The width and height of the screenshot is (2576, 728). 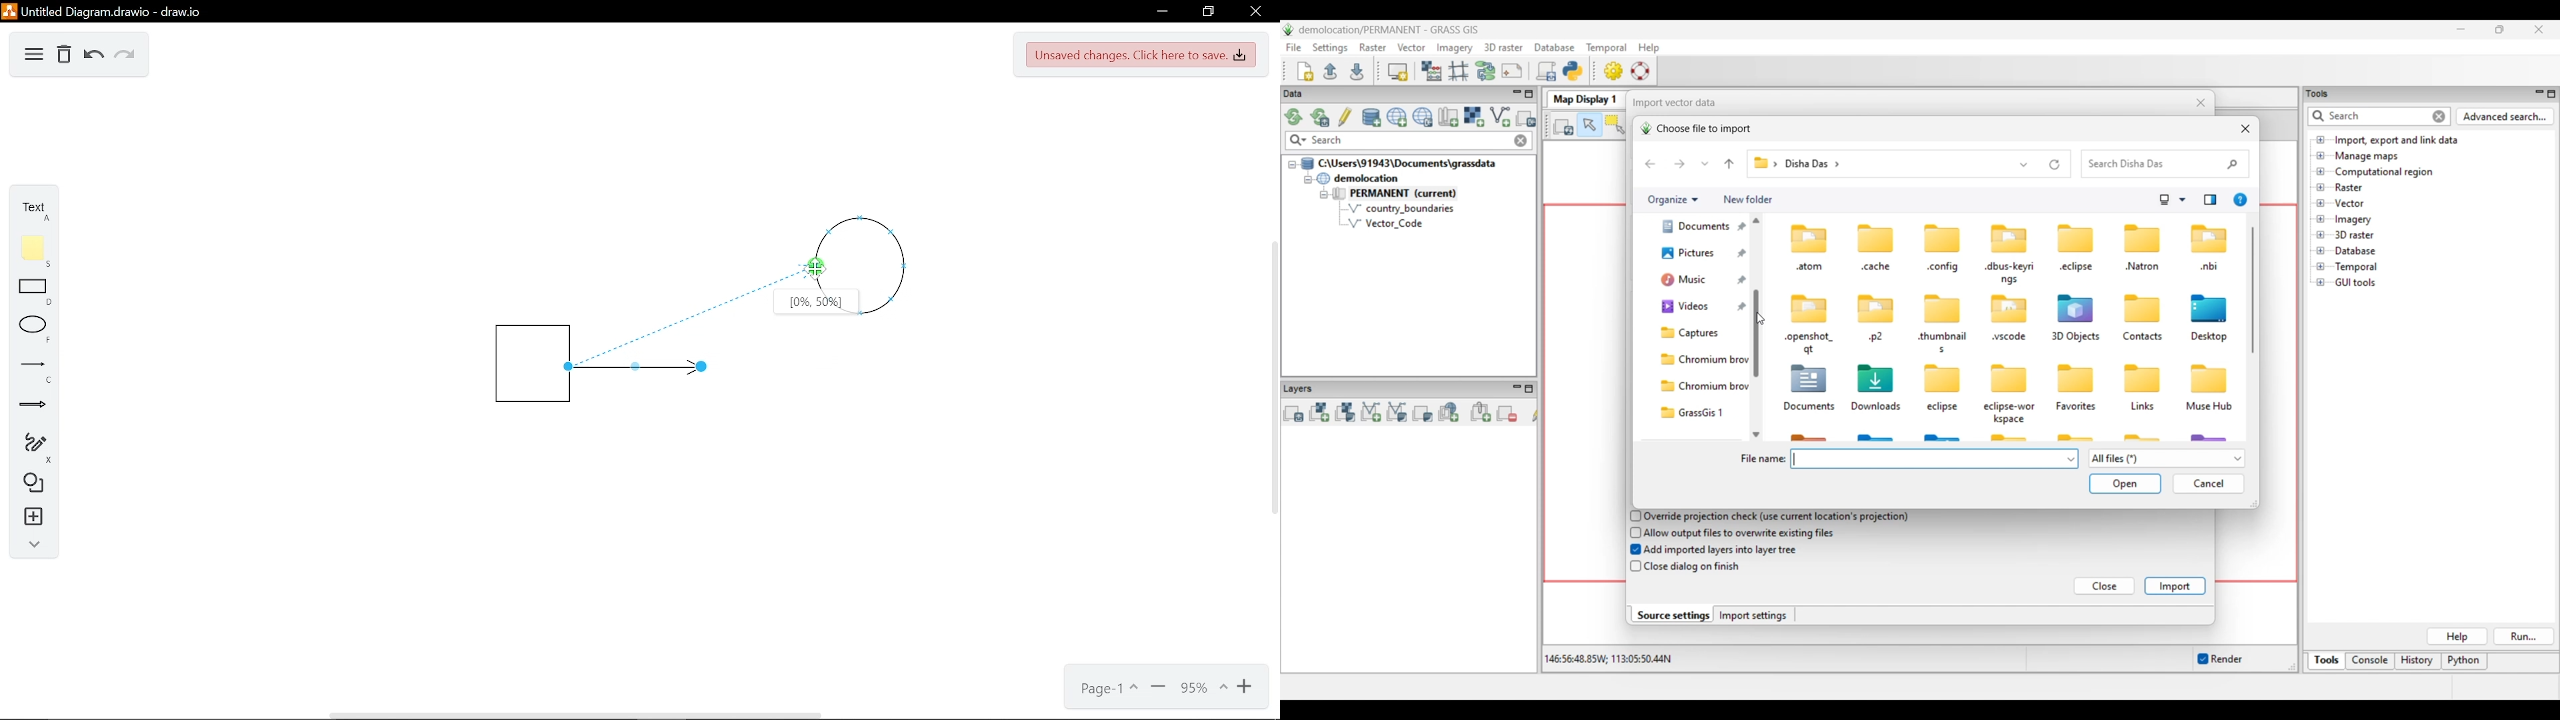 I want to click on Vector Code, so click(x=1393, y=223).